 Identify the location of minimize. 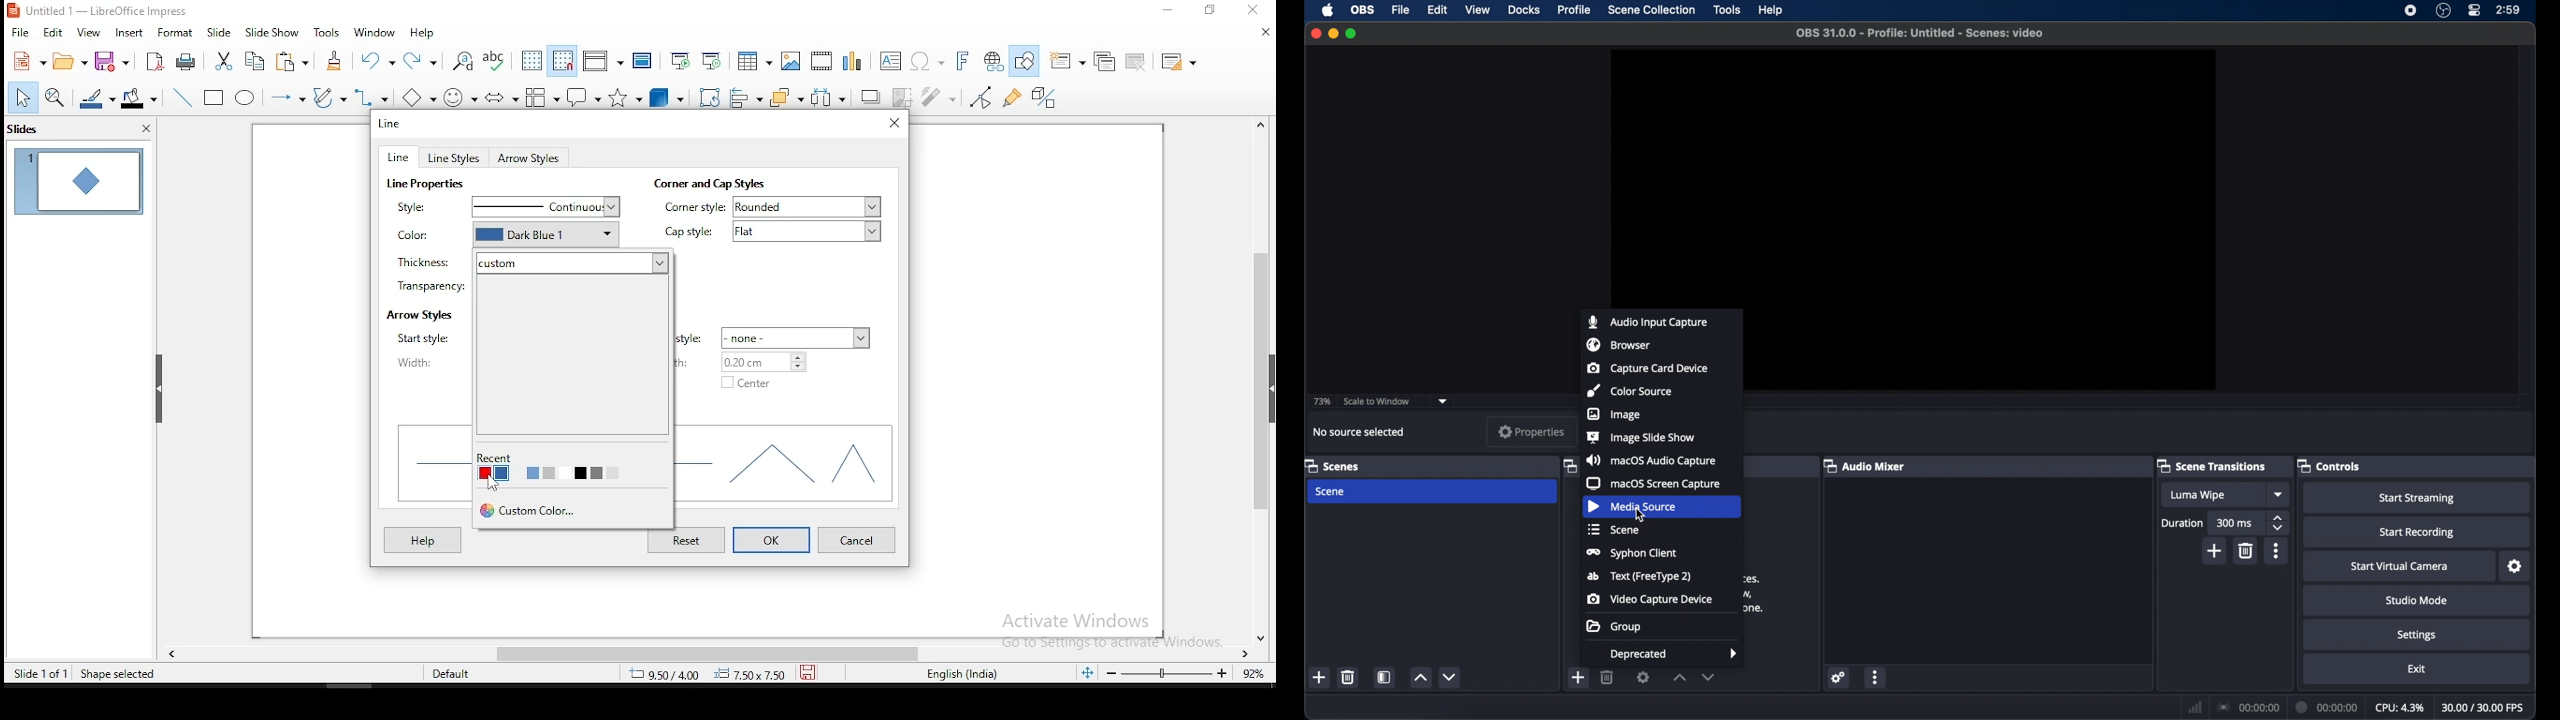
(1169, 11).